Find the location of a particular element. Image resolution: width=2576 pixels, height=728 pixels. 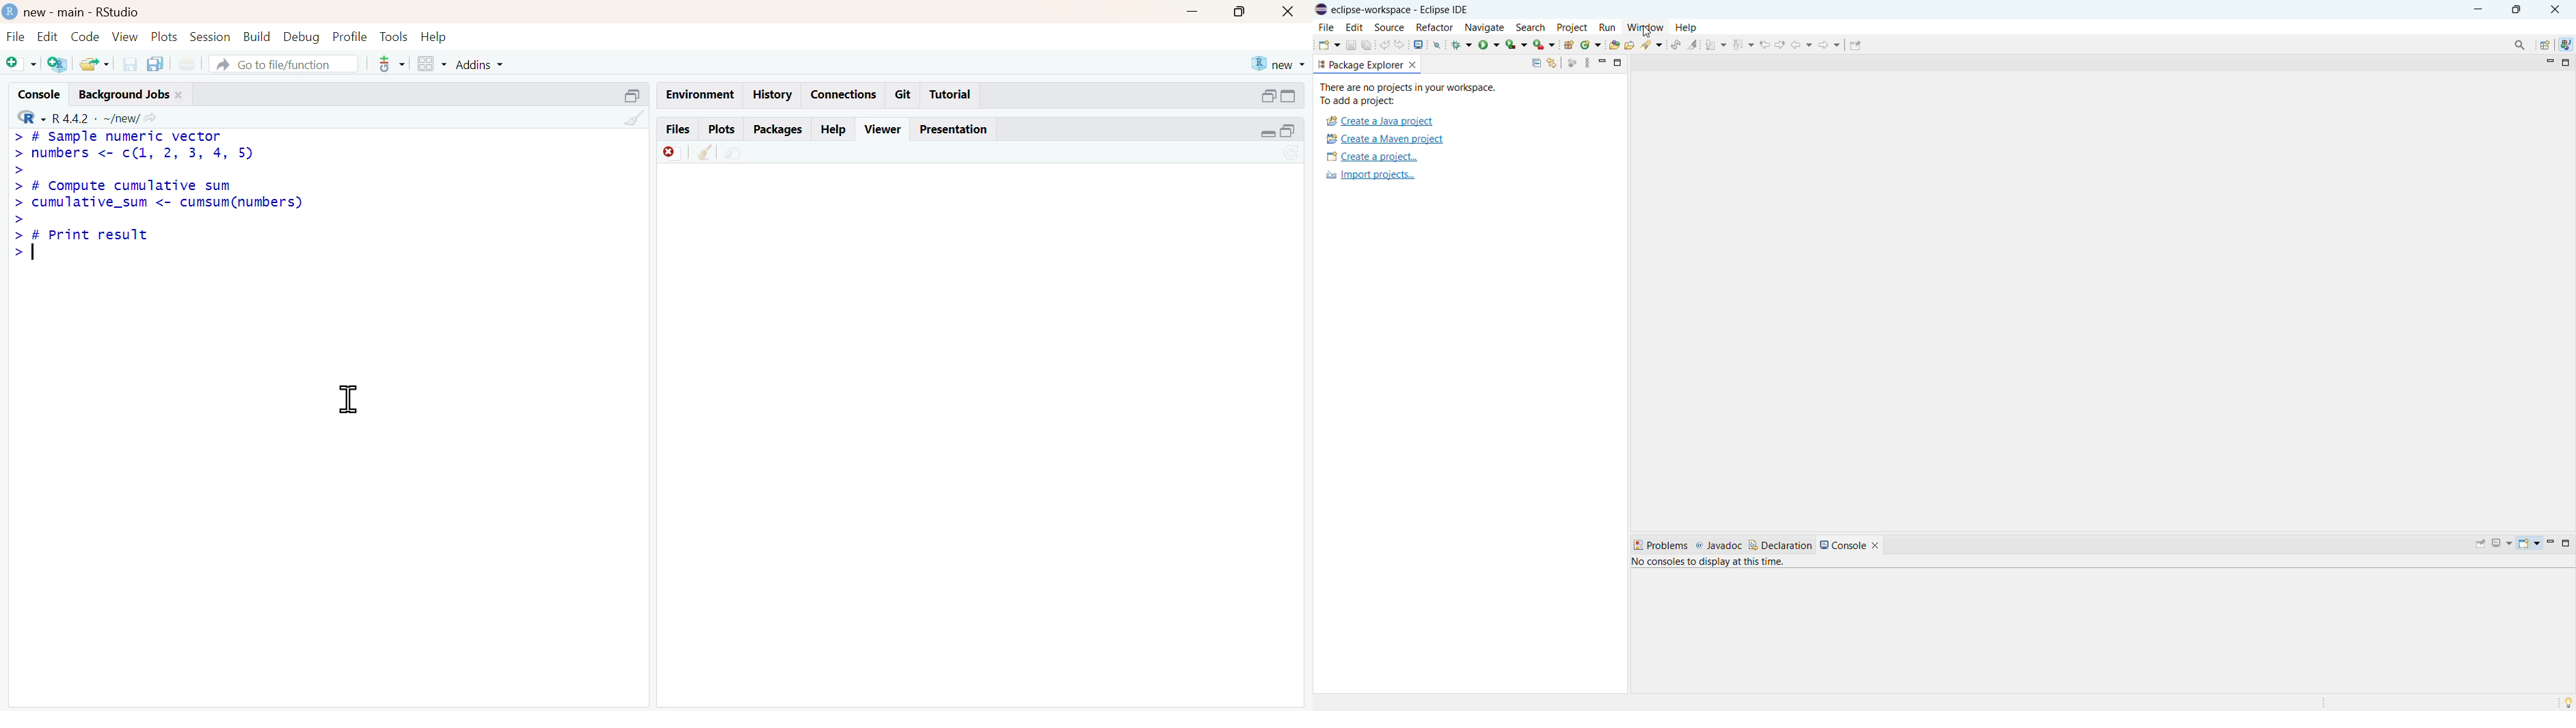

Connections is located at coordinates (846, 96).